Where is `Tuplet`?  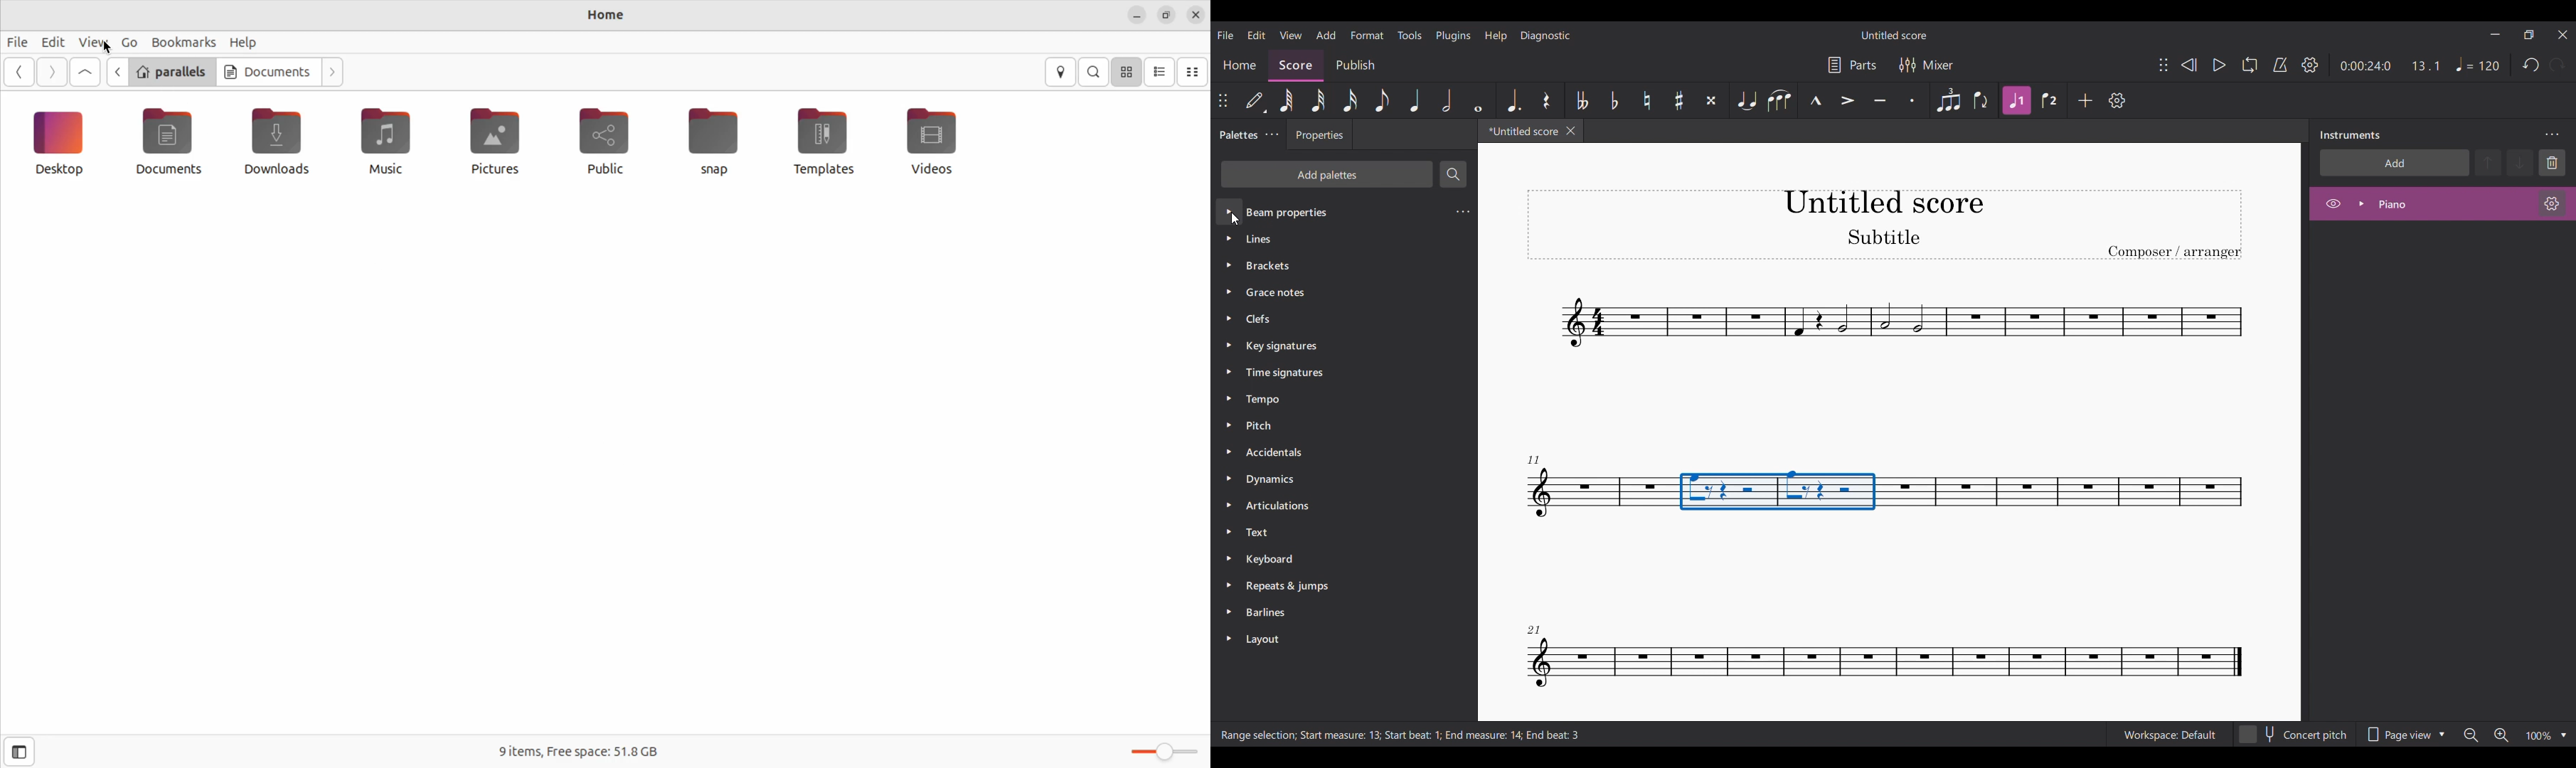 Tuplet is located at coordinates (1949, 100).